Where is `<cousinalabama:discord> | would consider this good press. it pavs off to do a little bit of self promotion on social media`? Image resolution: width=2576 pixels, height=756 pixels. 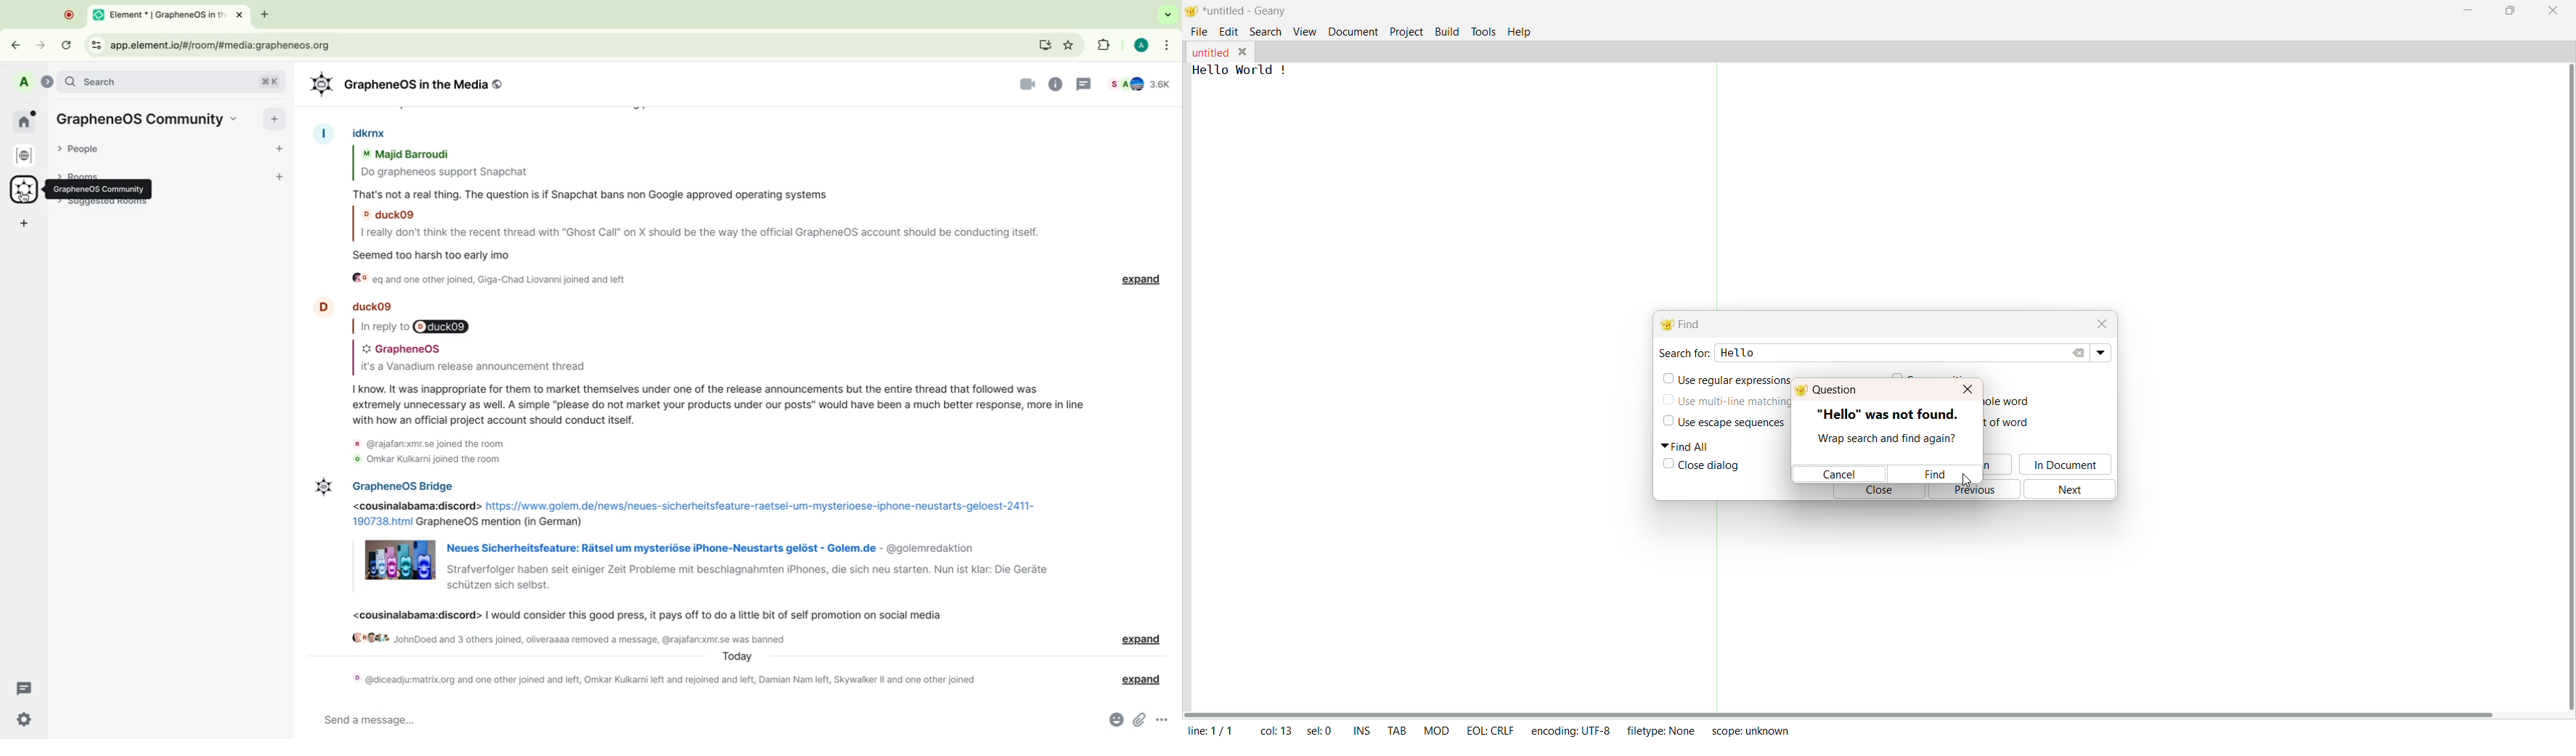
<cousinalabama:discord> | would consider this good press. it pavs off to do a little bit of self promotion on social media is located at coordinates (650, 615).